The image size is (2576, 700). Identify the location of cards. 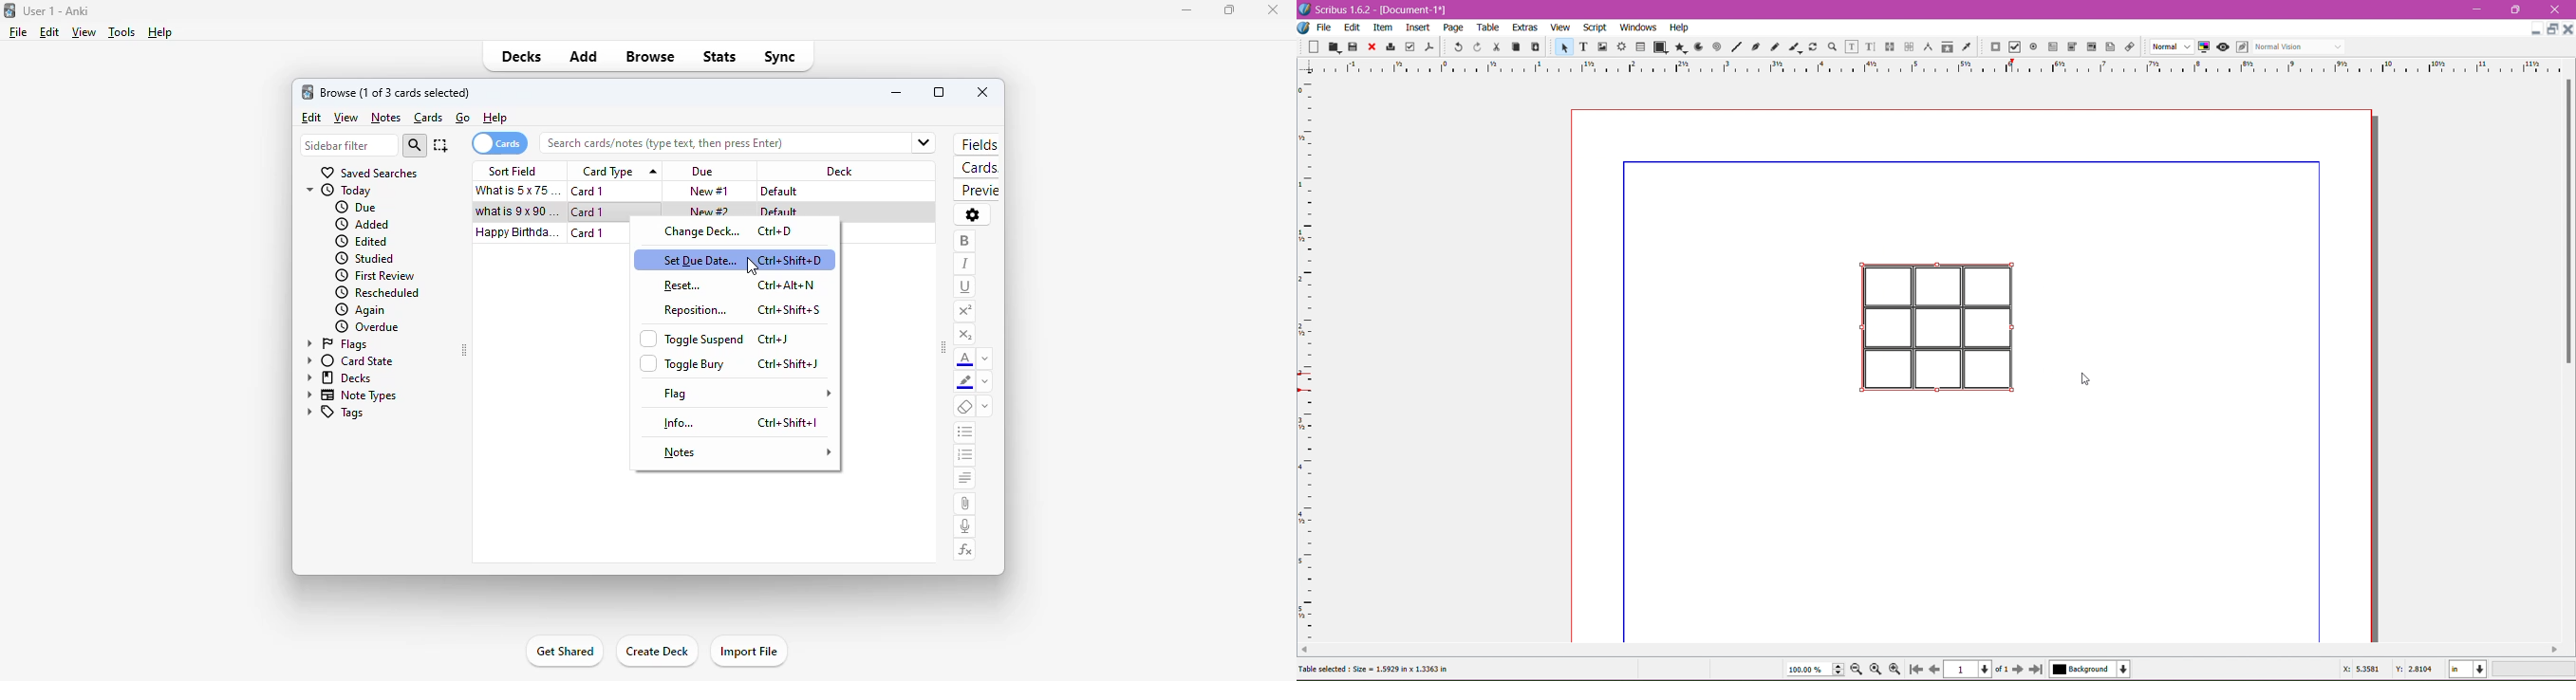
(978, 167).